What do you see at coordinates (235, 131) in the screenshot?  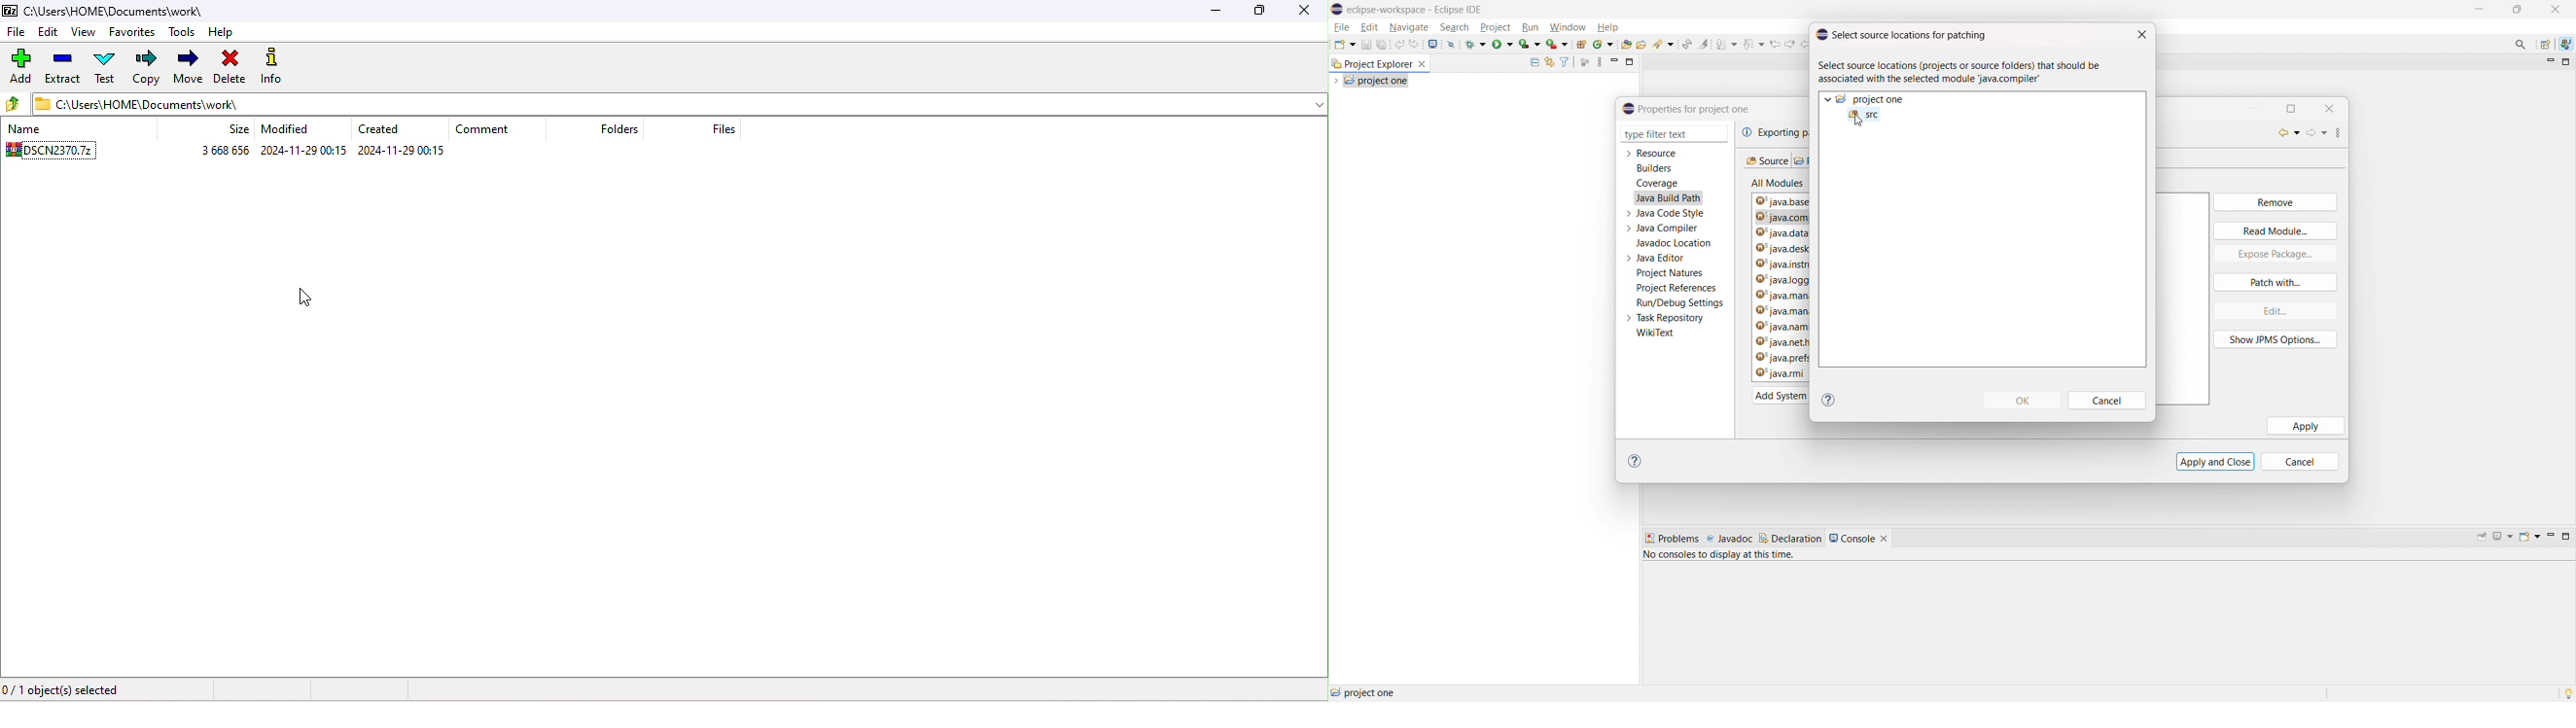 I see `size` at bounding box center [235, 131].